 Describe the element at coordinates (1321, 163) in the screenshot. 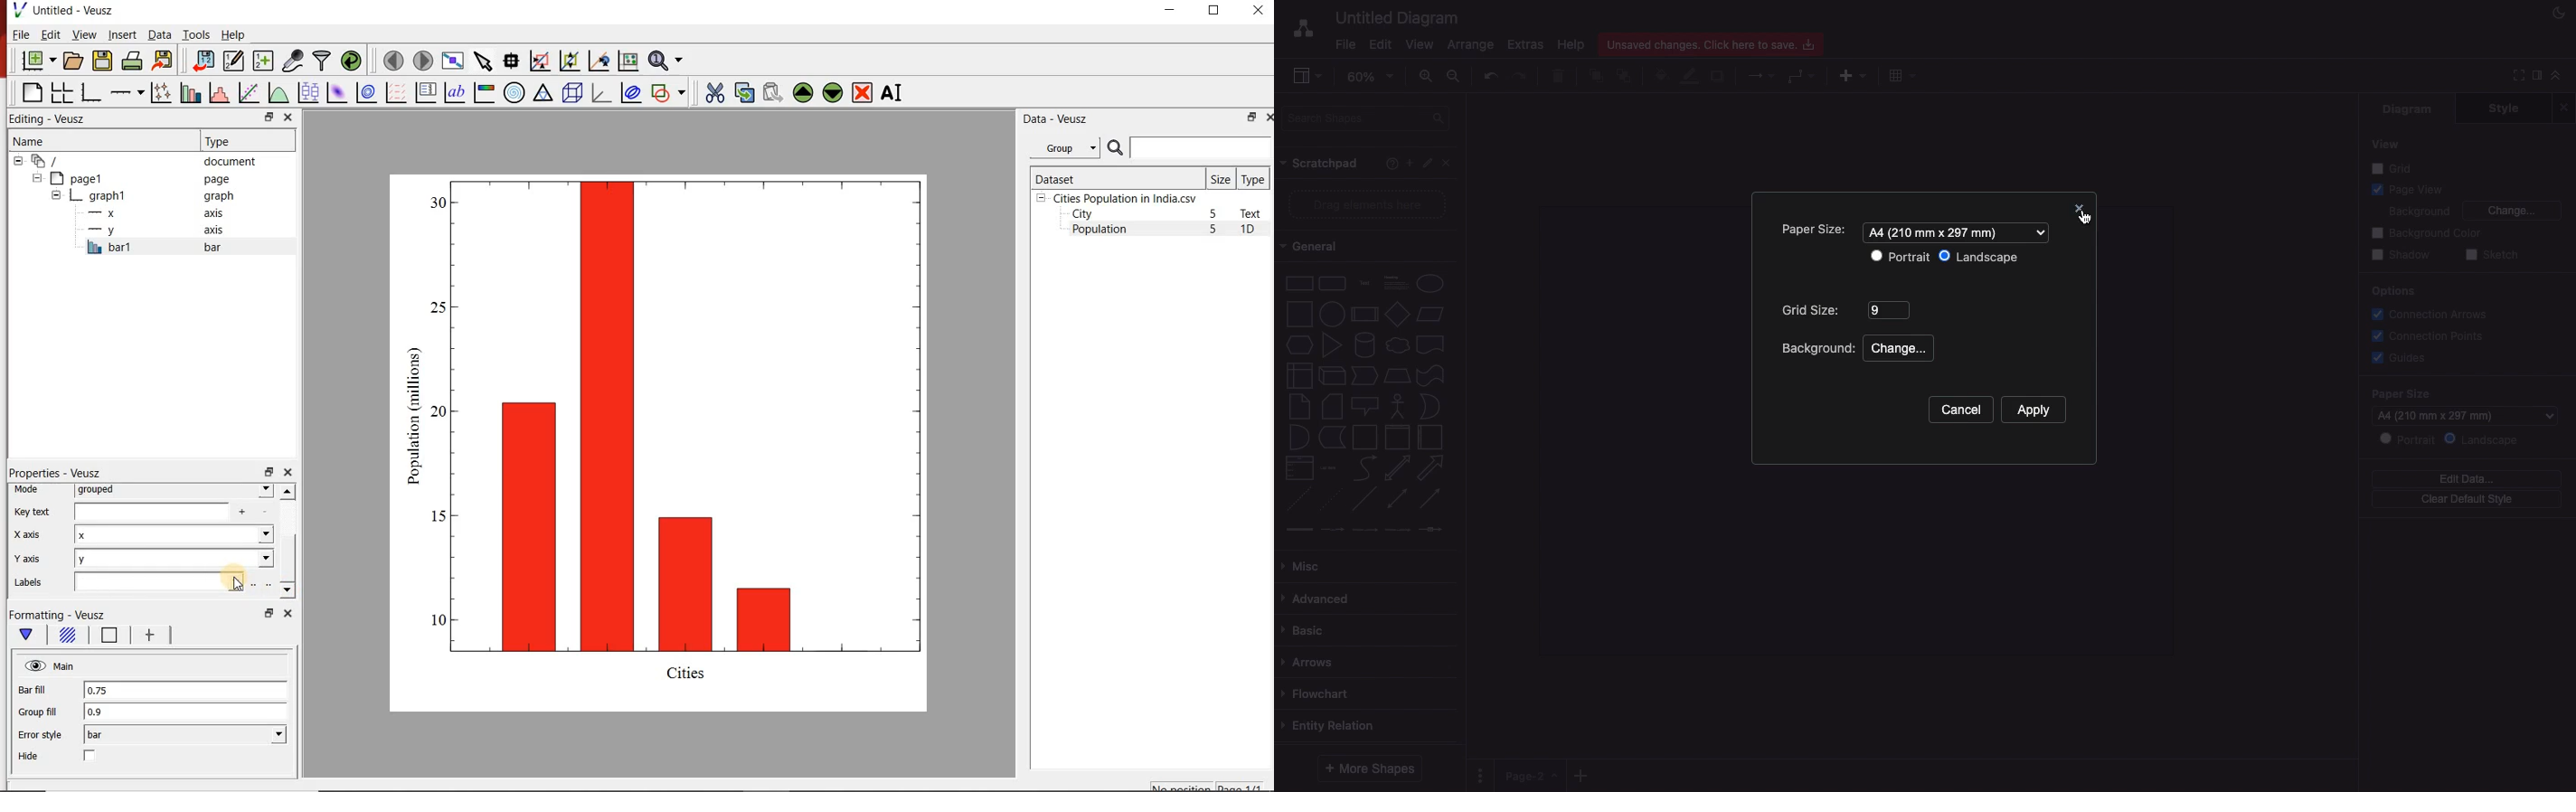

I see `Scratchpad` at that location.